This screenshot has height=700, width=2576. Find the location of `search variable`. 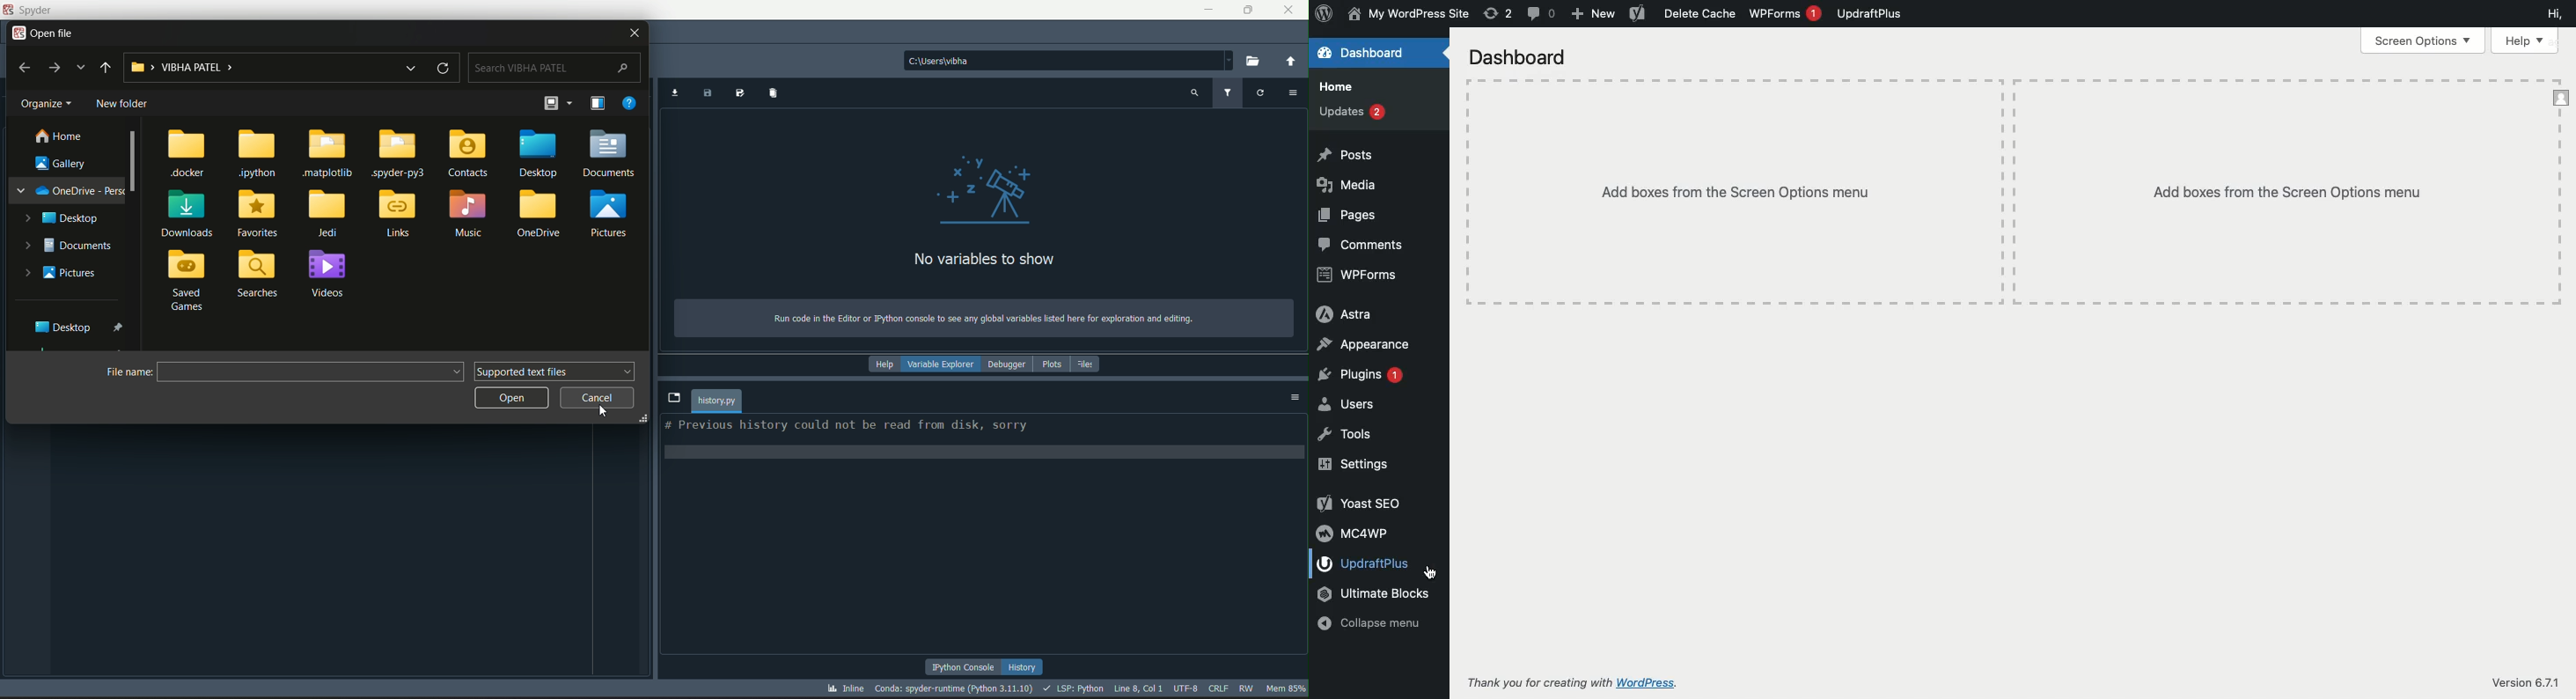

search variable is located at coordinates (1193, 94).